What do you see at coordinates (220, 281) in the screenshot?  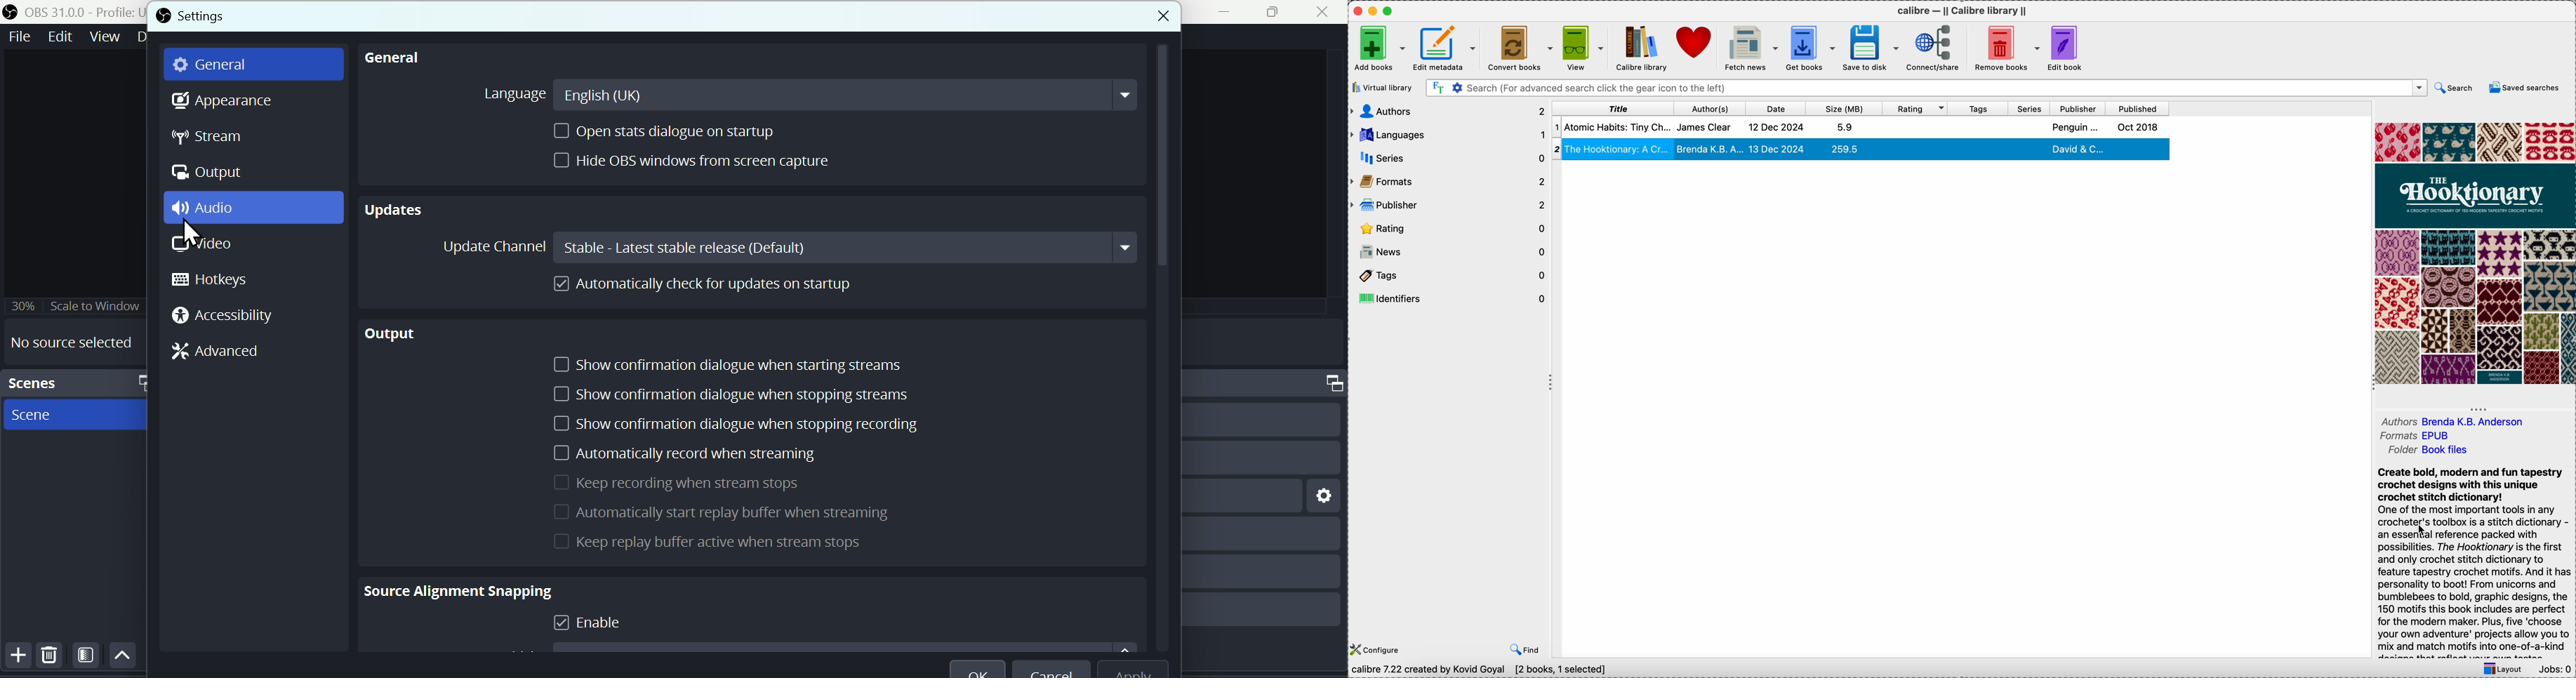 I see `Hotkeys` at bounding box center [220, 281].